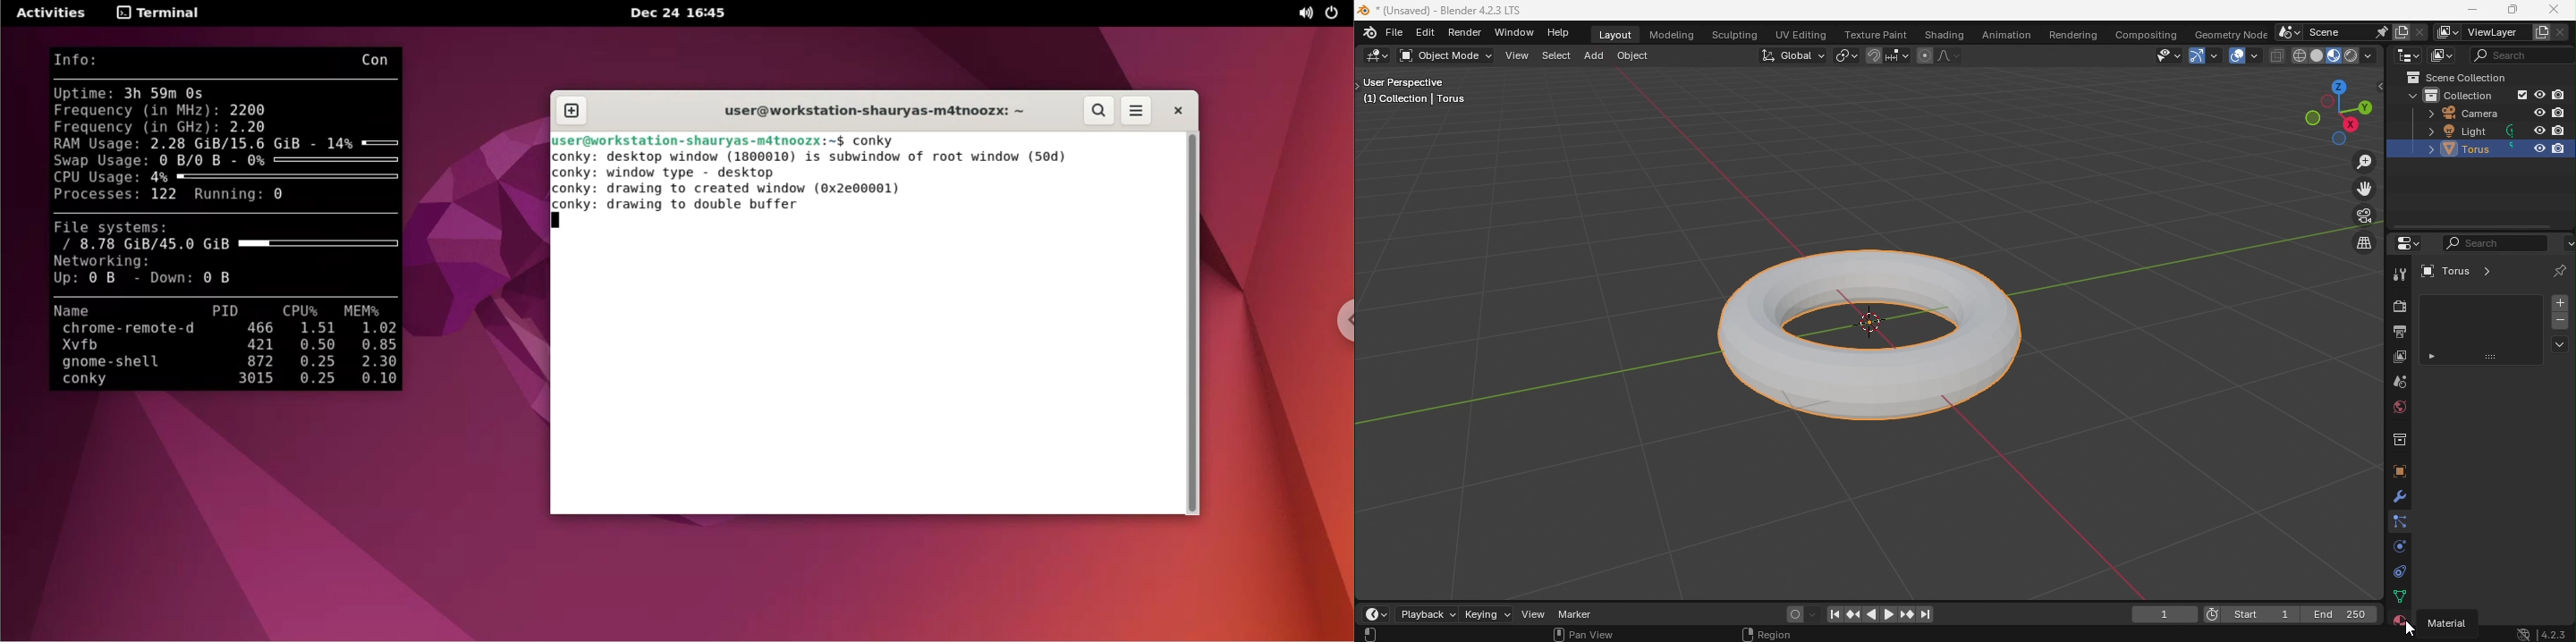 The image size is (2576, 644). Describe the element at coordinates (2275, 55) in the screenshot. I see `Toggle X-ray` at that location.